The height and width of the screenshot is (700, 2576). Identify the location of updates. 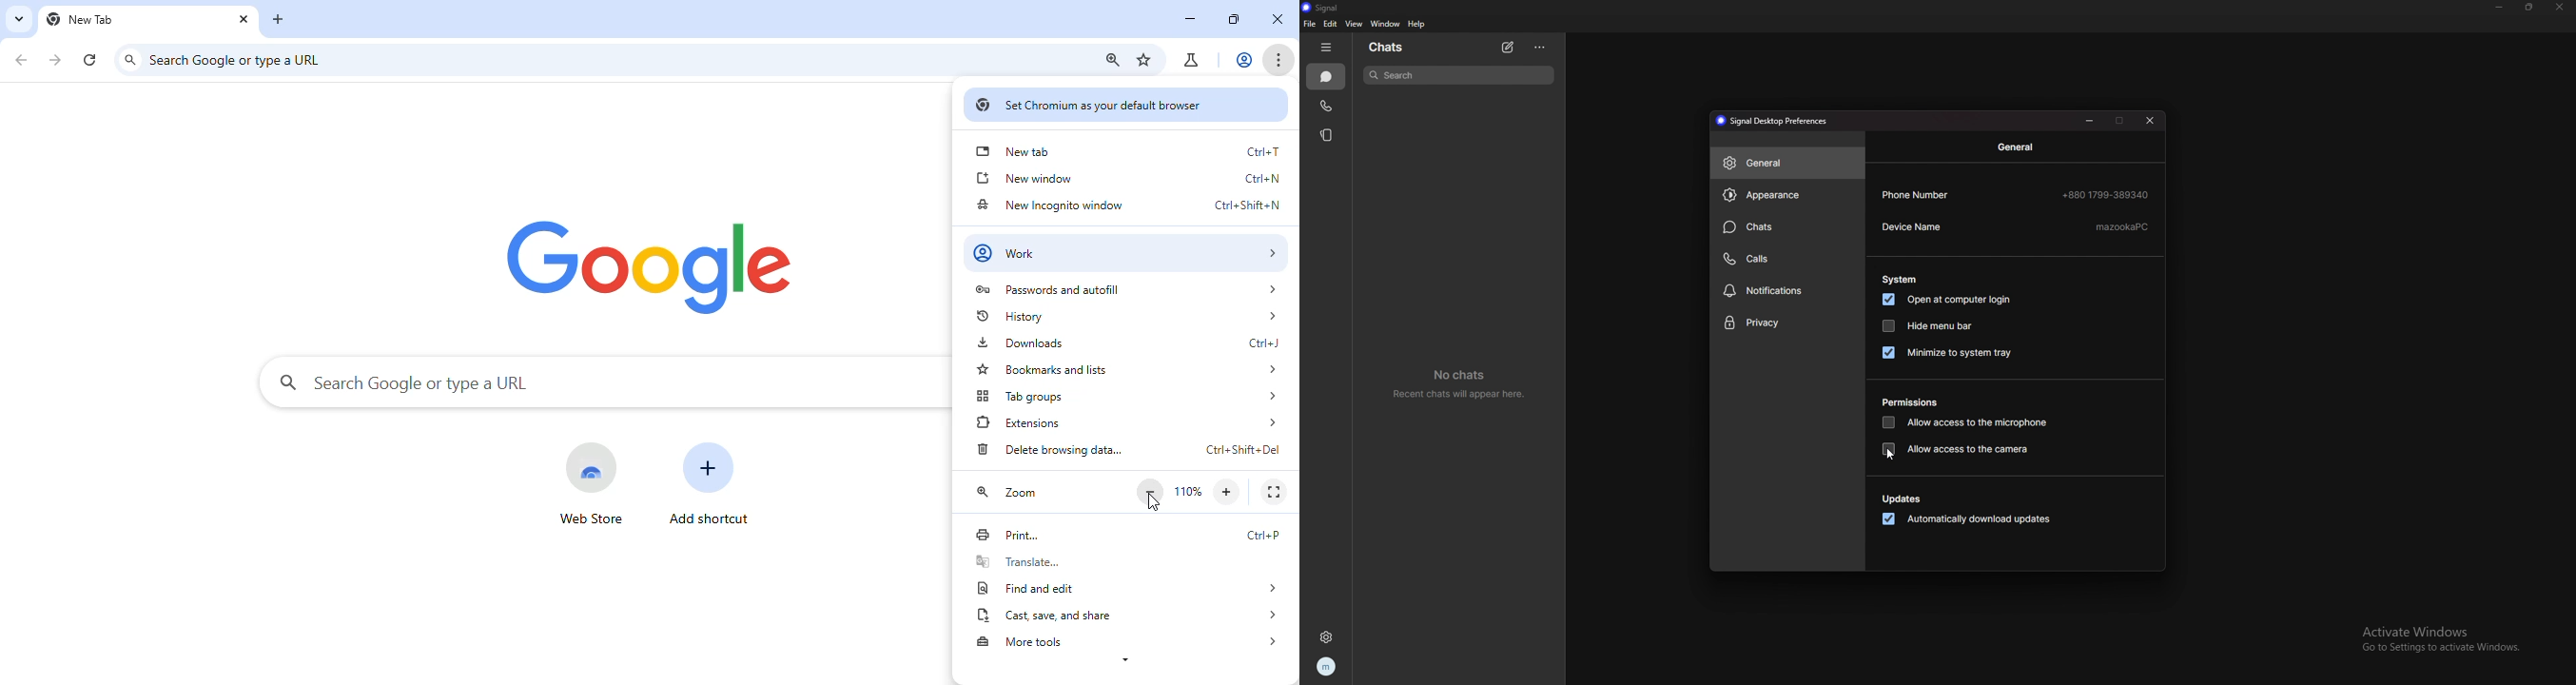
(1903, 499).